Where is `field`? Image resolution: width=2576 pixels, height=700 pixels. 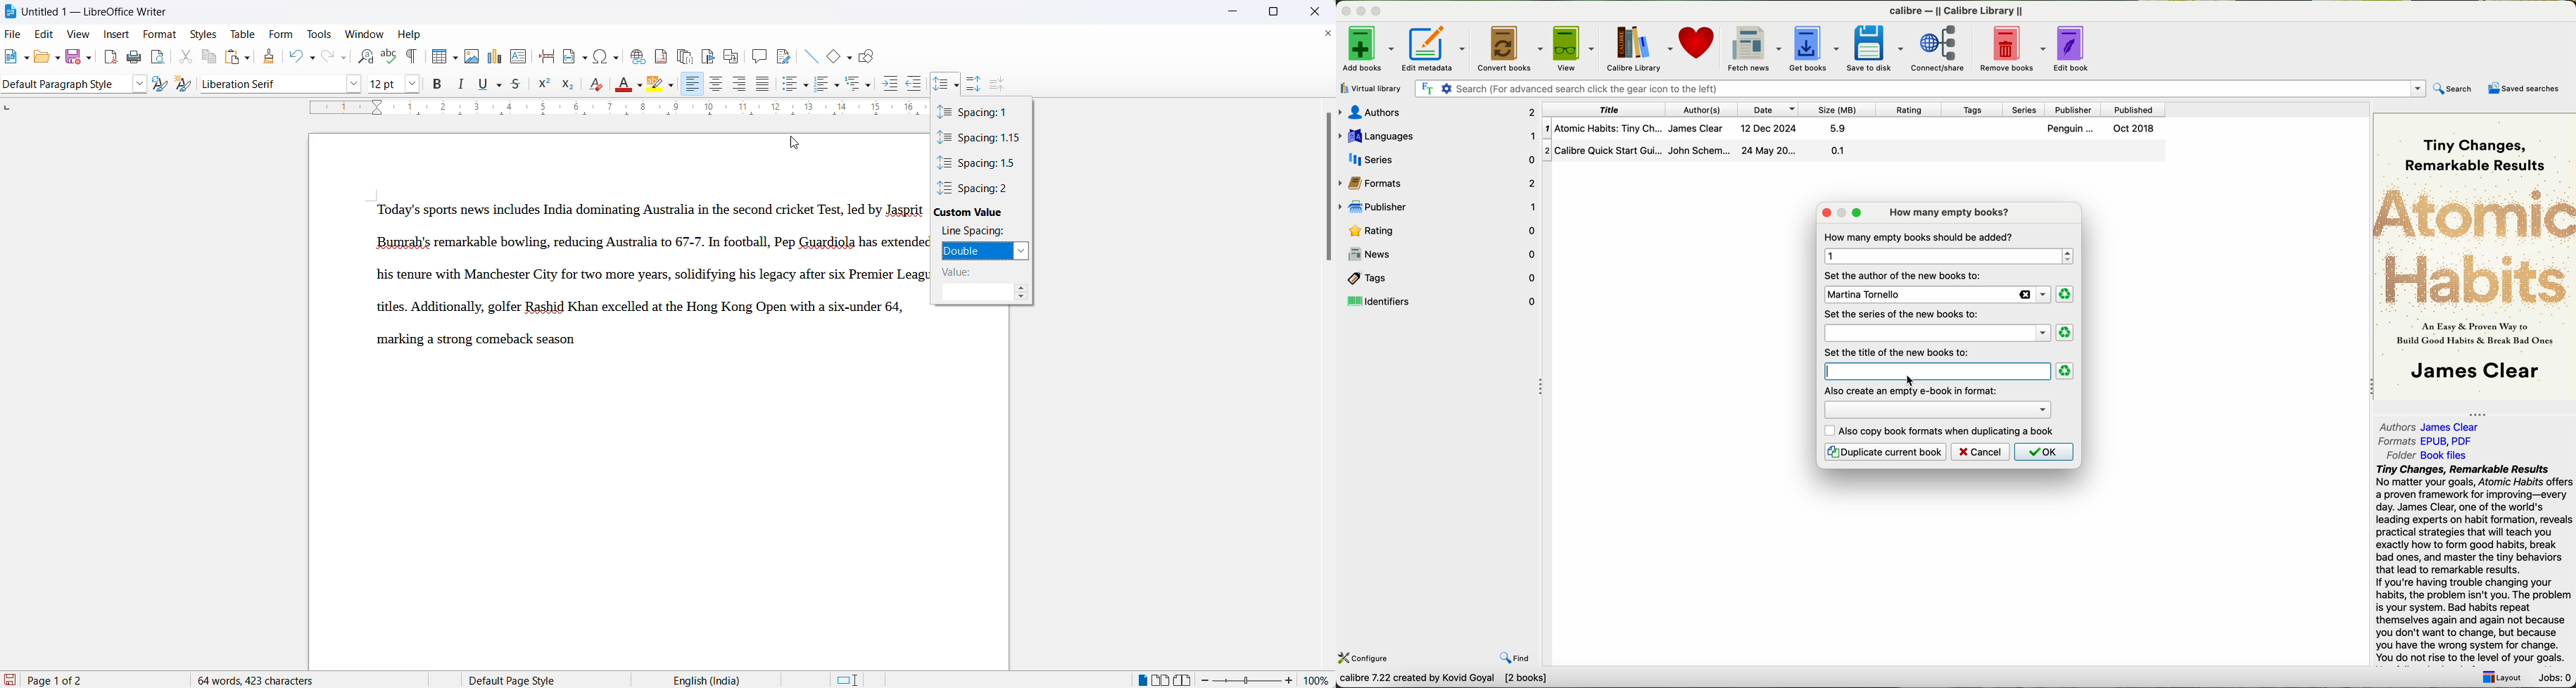
field is located at coordinates (574, 57).